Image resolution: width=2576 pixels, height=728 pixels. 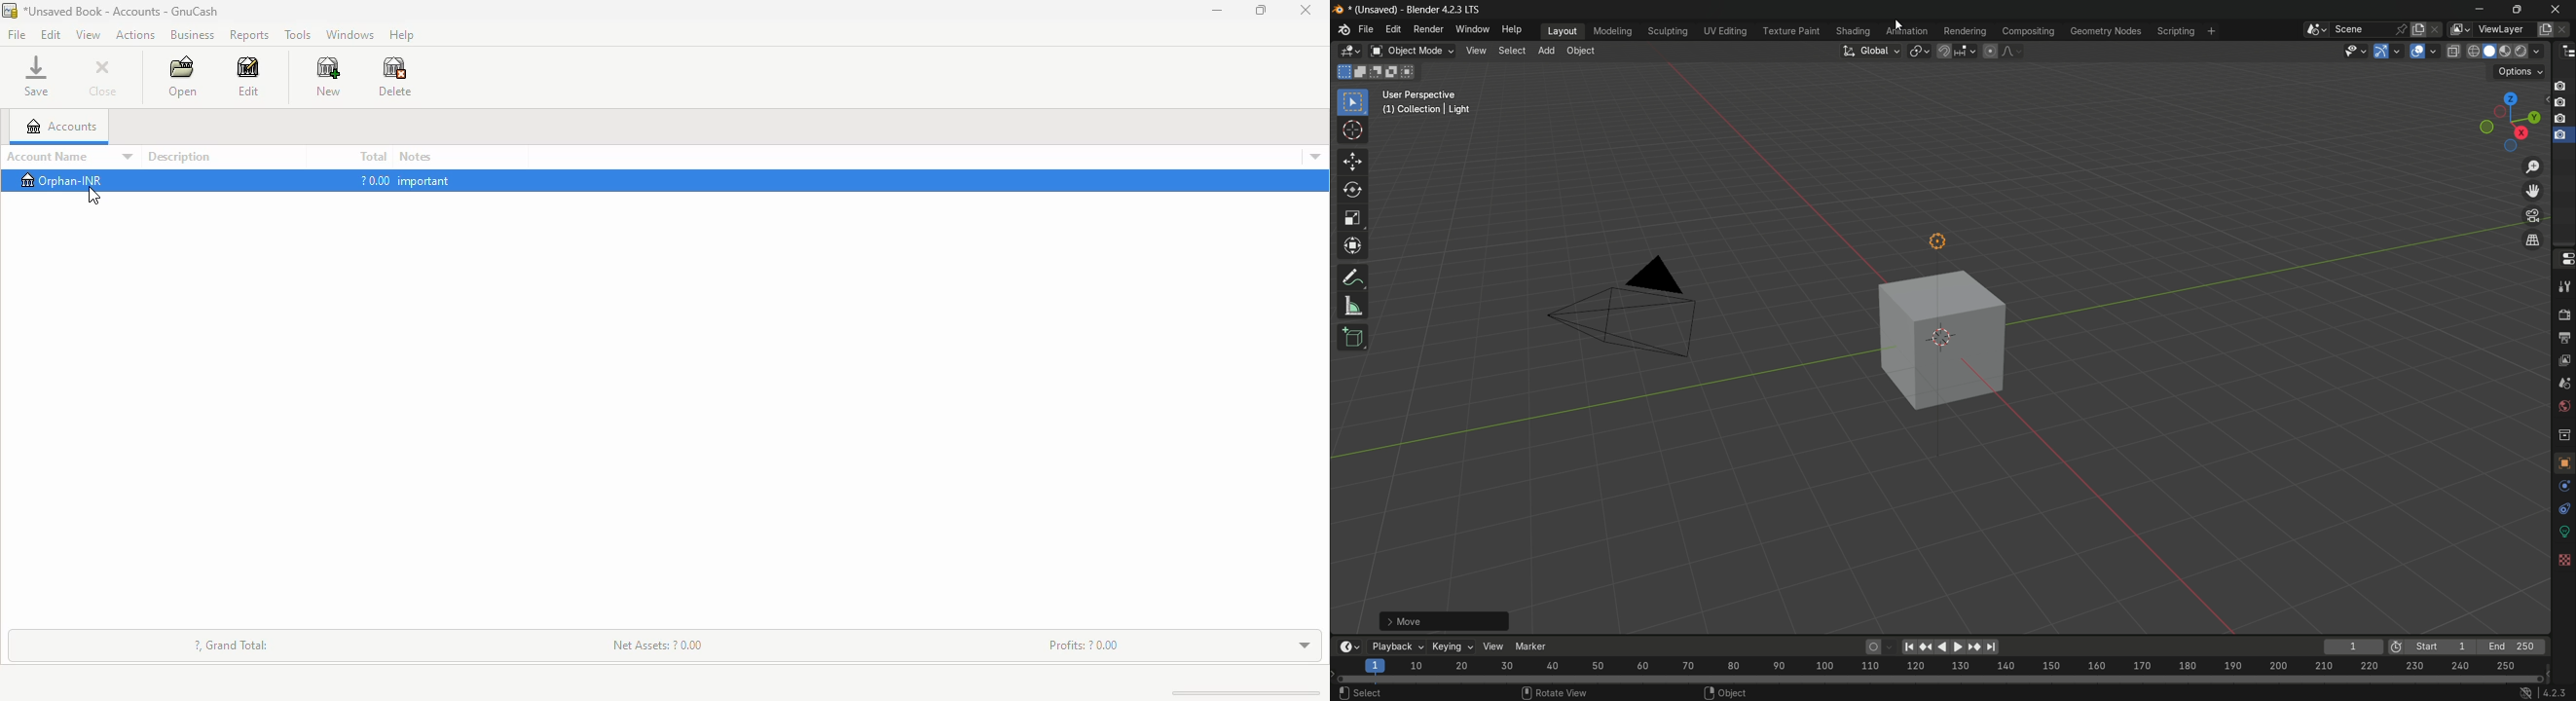 I want to click on notes, so click(x=416, y=156).